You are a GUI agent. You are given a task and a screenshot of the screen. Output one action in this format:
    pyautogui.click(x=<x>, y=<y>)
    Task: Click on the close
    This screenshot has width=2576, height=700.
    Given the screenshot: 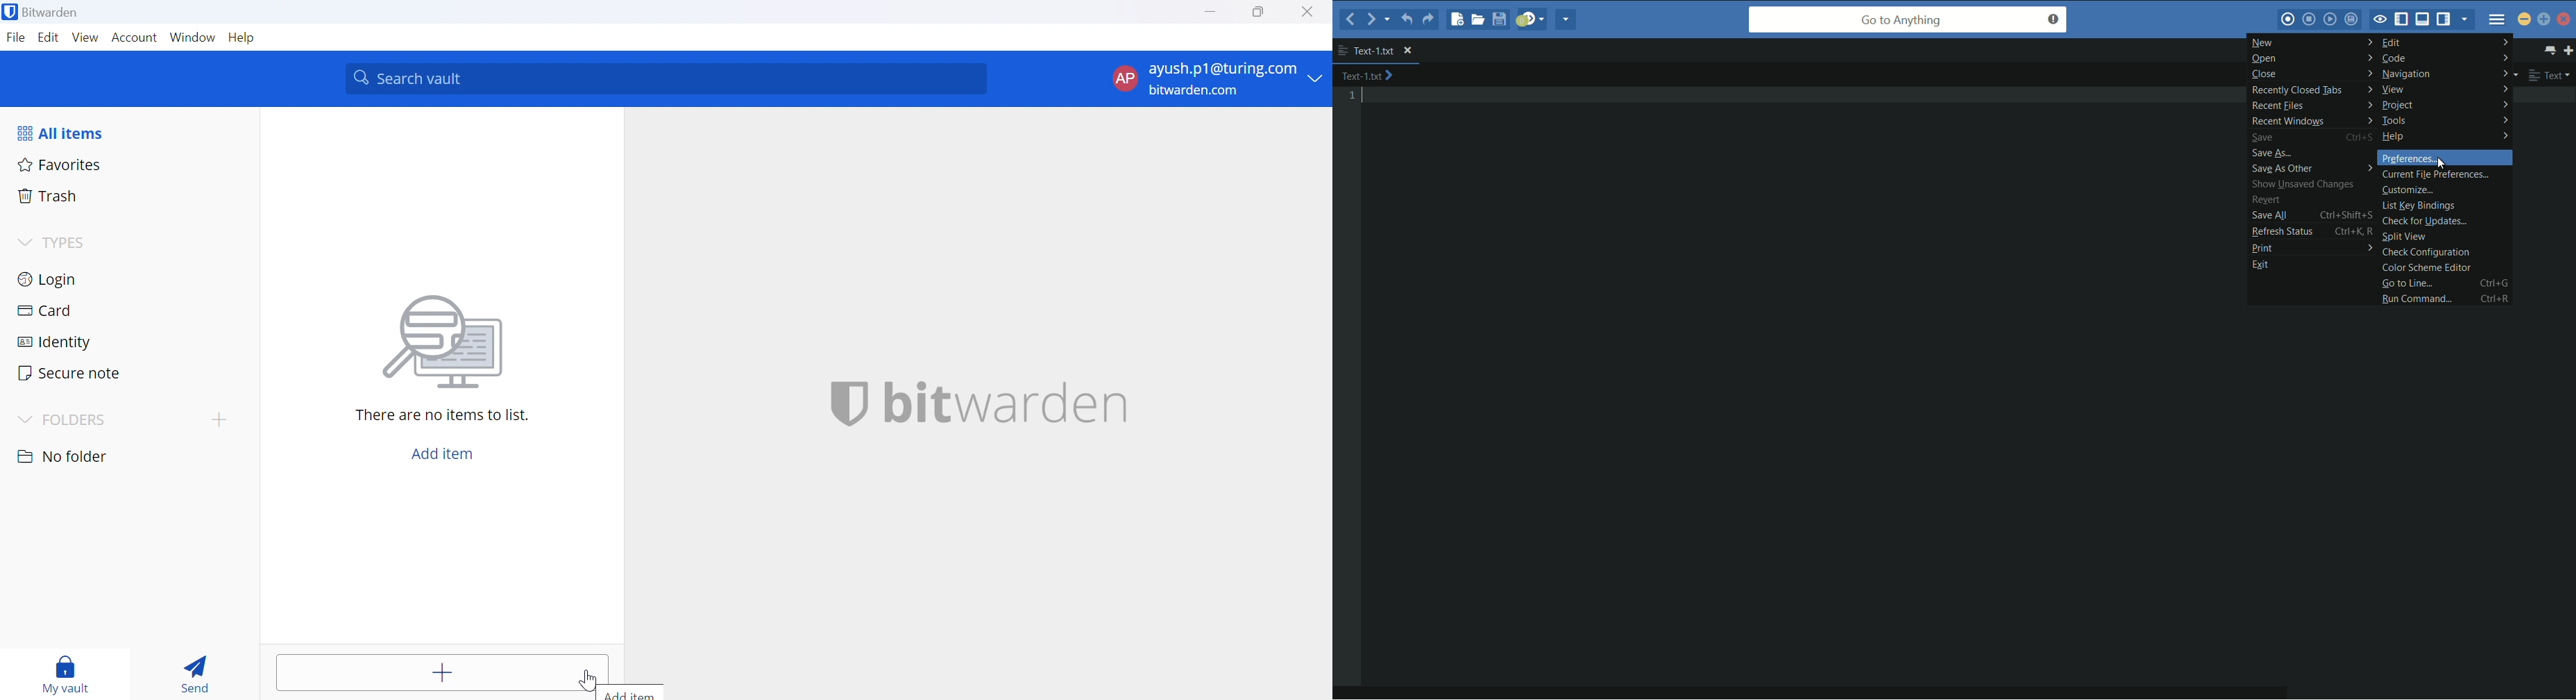 What is the action you would take?
    pyautogui.click(x=2311, y=75)
    